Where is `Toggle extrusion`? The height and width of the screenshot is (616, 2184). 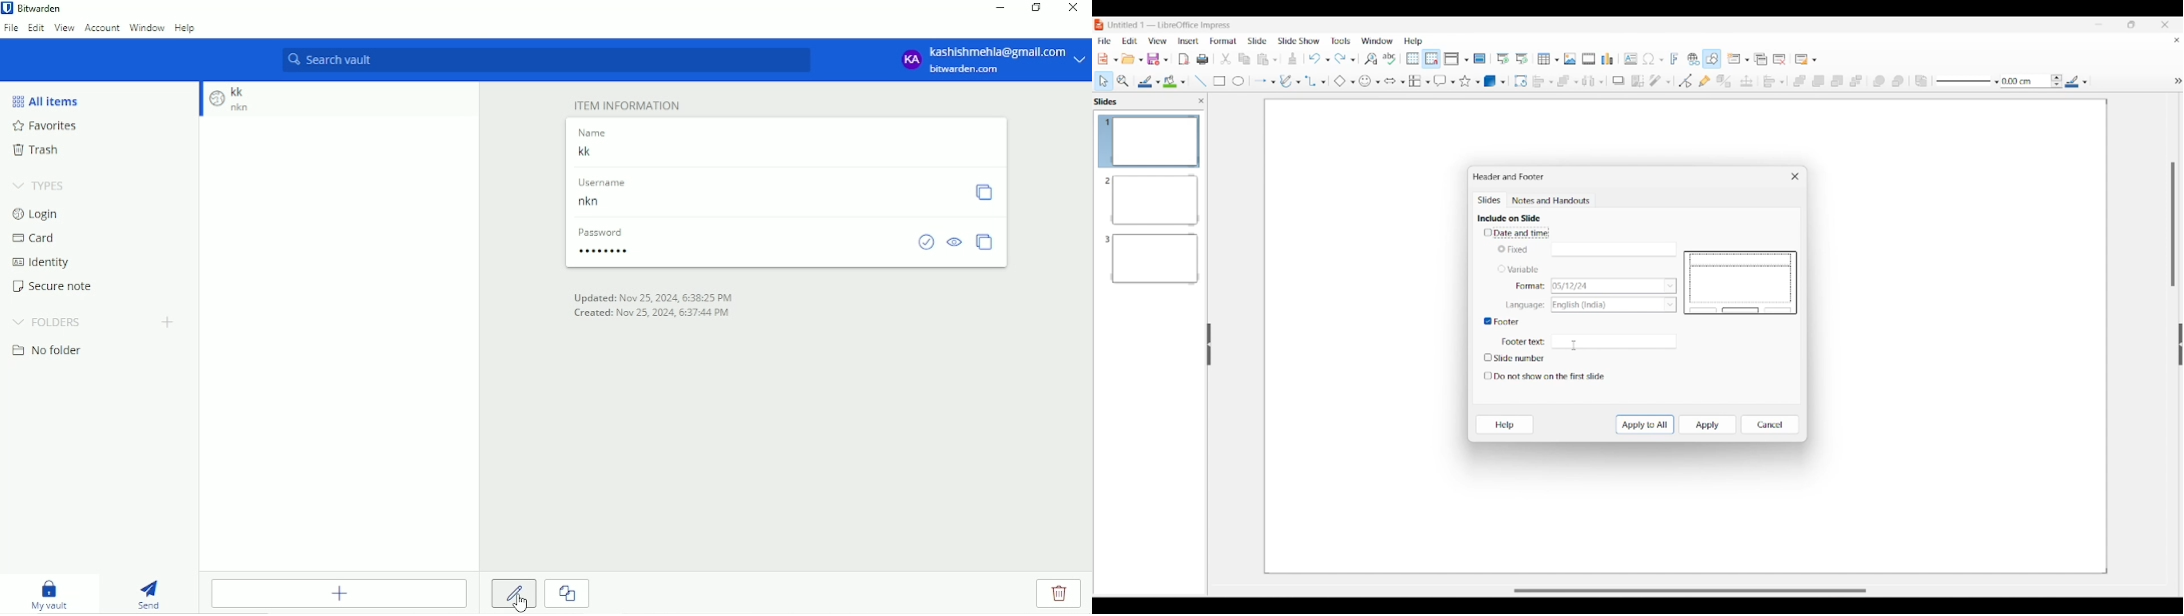 Toggle extrusion is located at coordinates (1725, 81).